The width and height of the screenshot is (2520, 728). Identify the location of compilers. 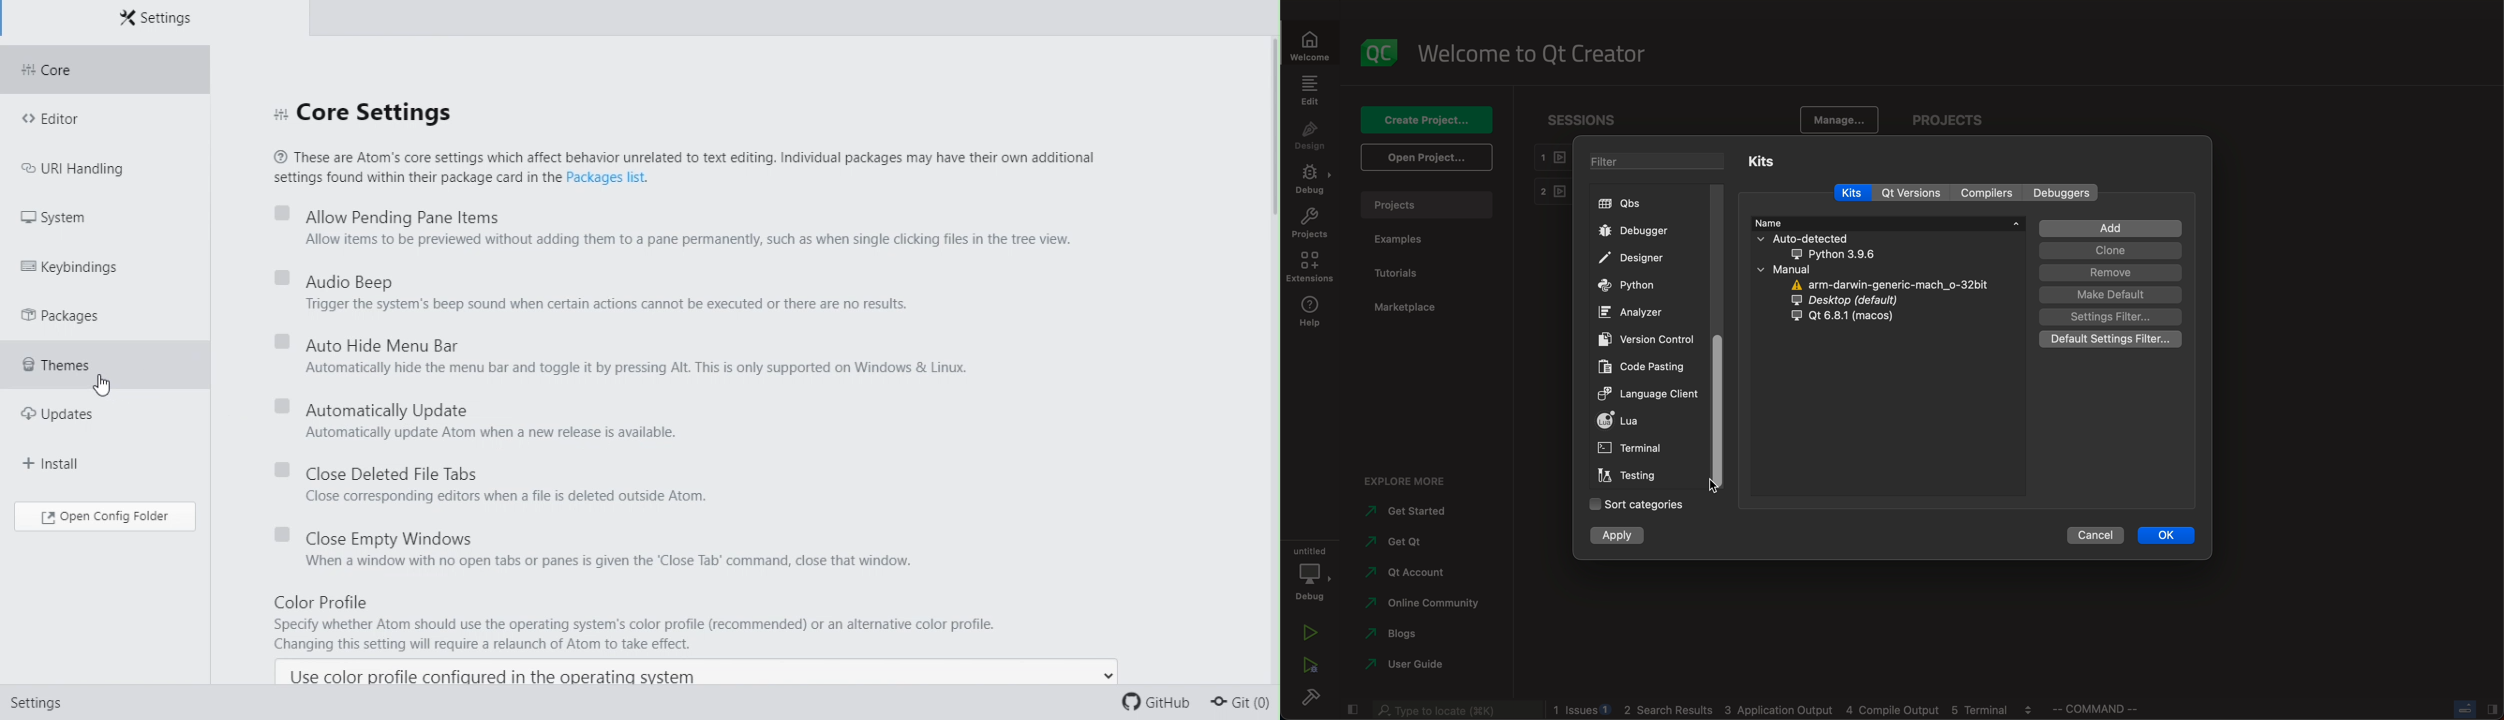
(1985, 193).